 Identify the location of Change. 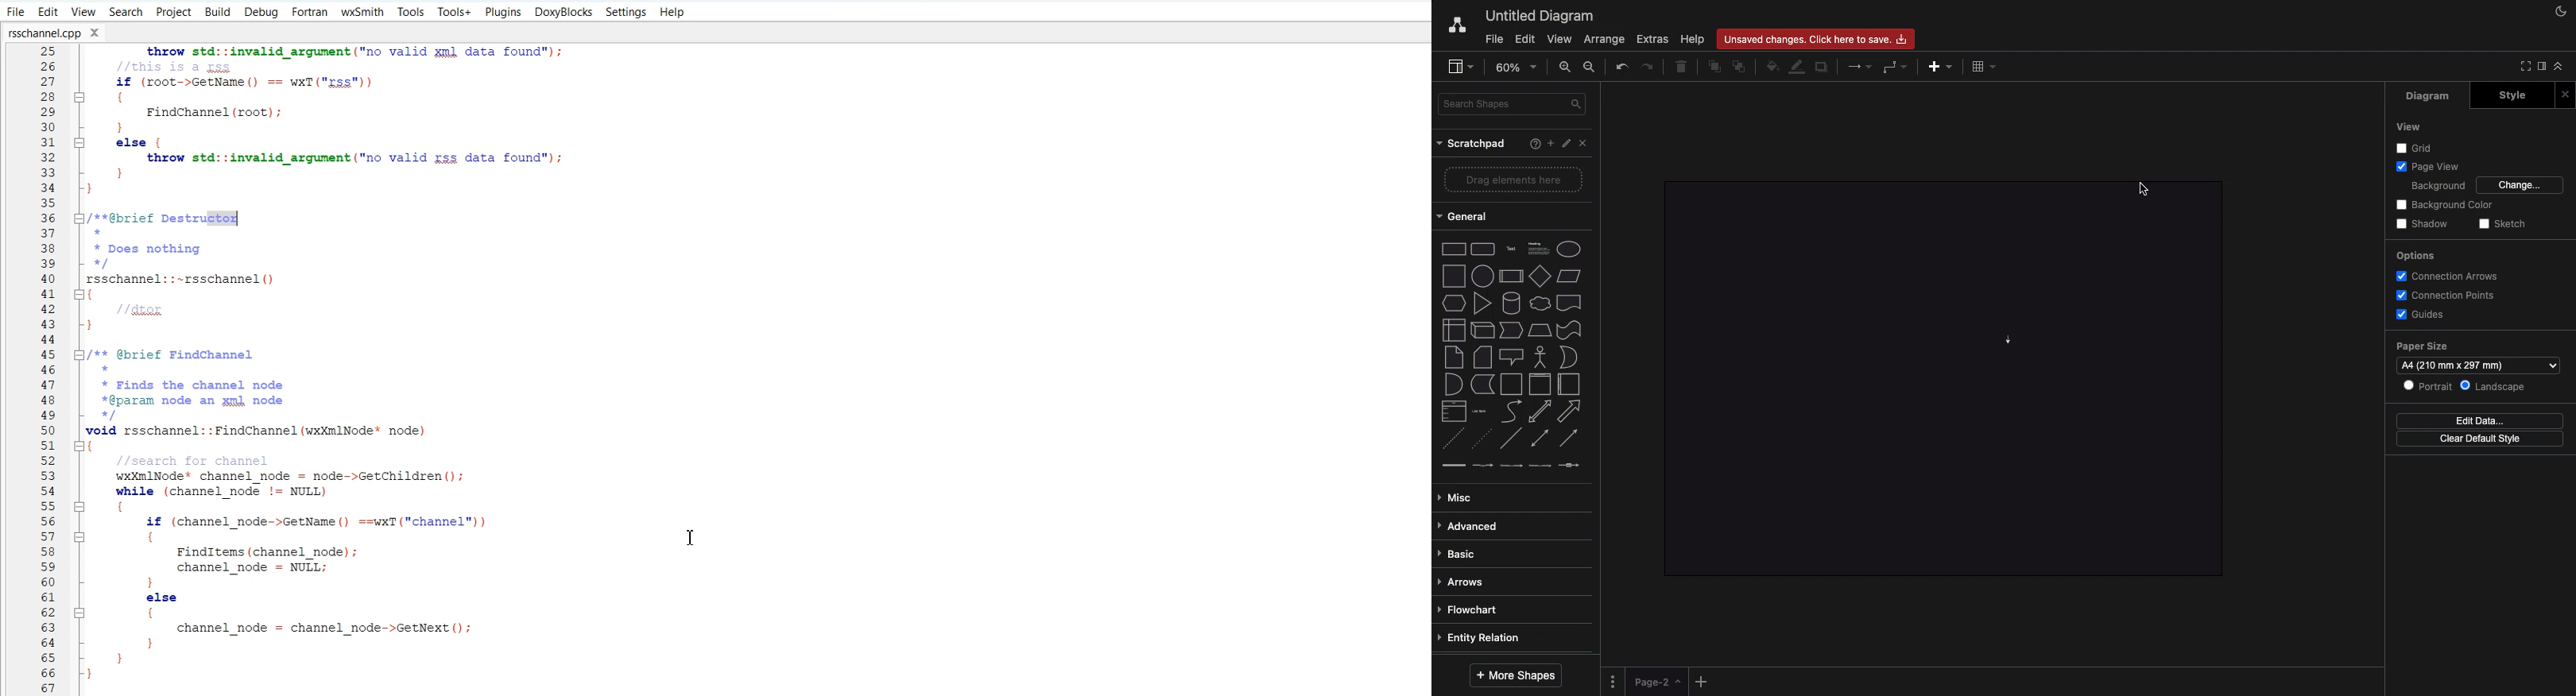
(2521, 185).